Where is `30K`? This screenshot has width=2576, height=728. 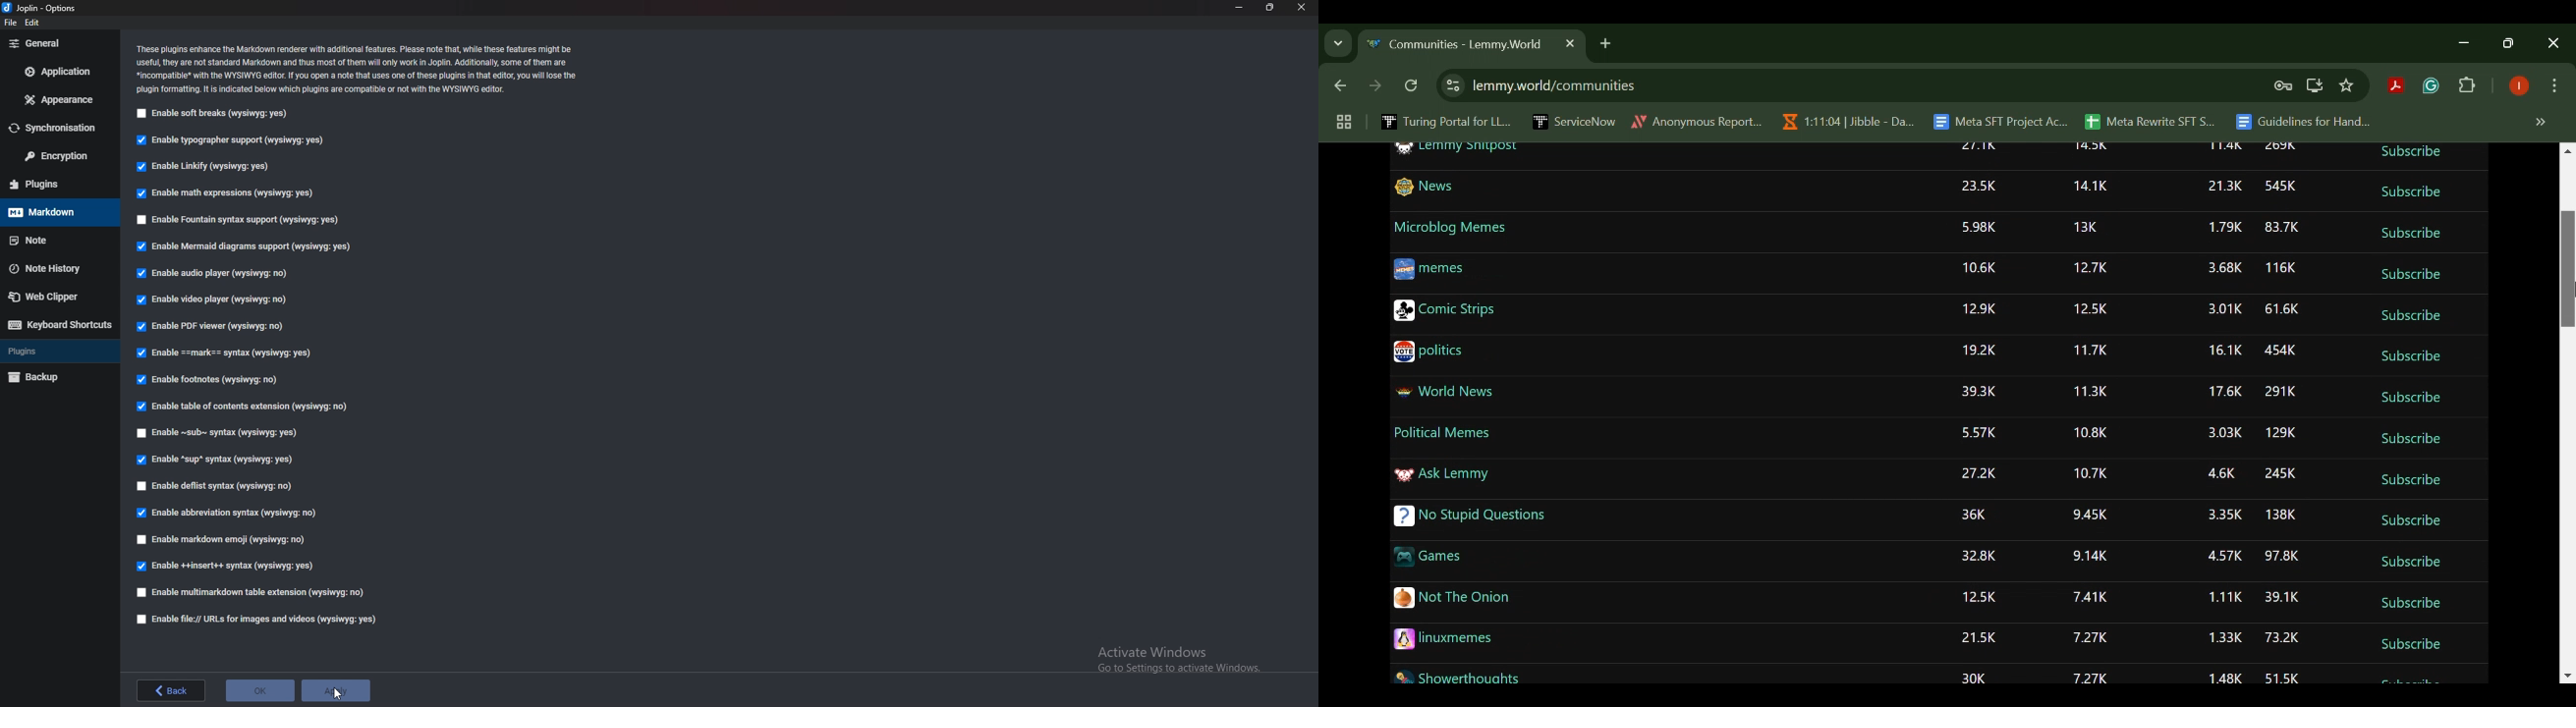
30K is located at coordinates (1974, 679).